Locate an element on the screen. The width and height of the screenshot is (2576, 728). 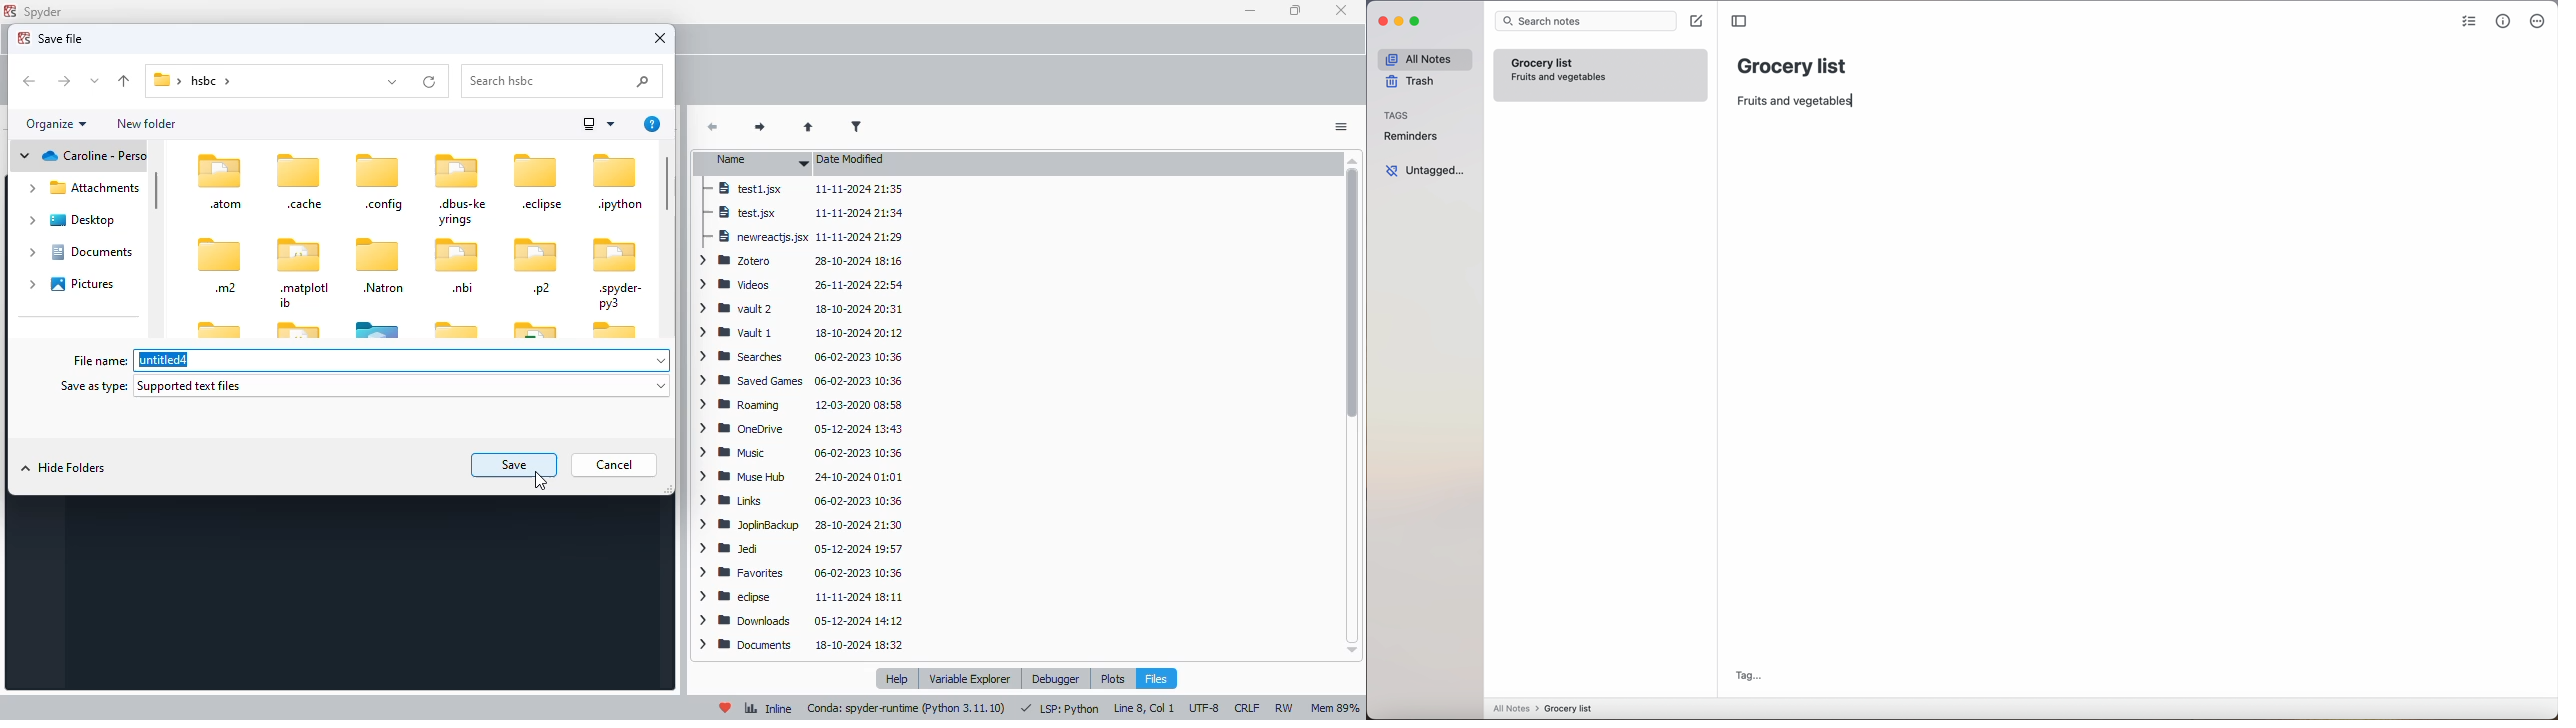
more options is located at coordinates (2537, 23).